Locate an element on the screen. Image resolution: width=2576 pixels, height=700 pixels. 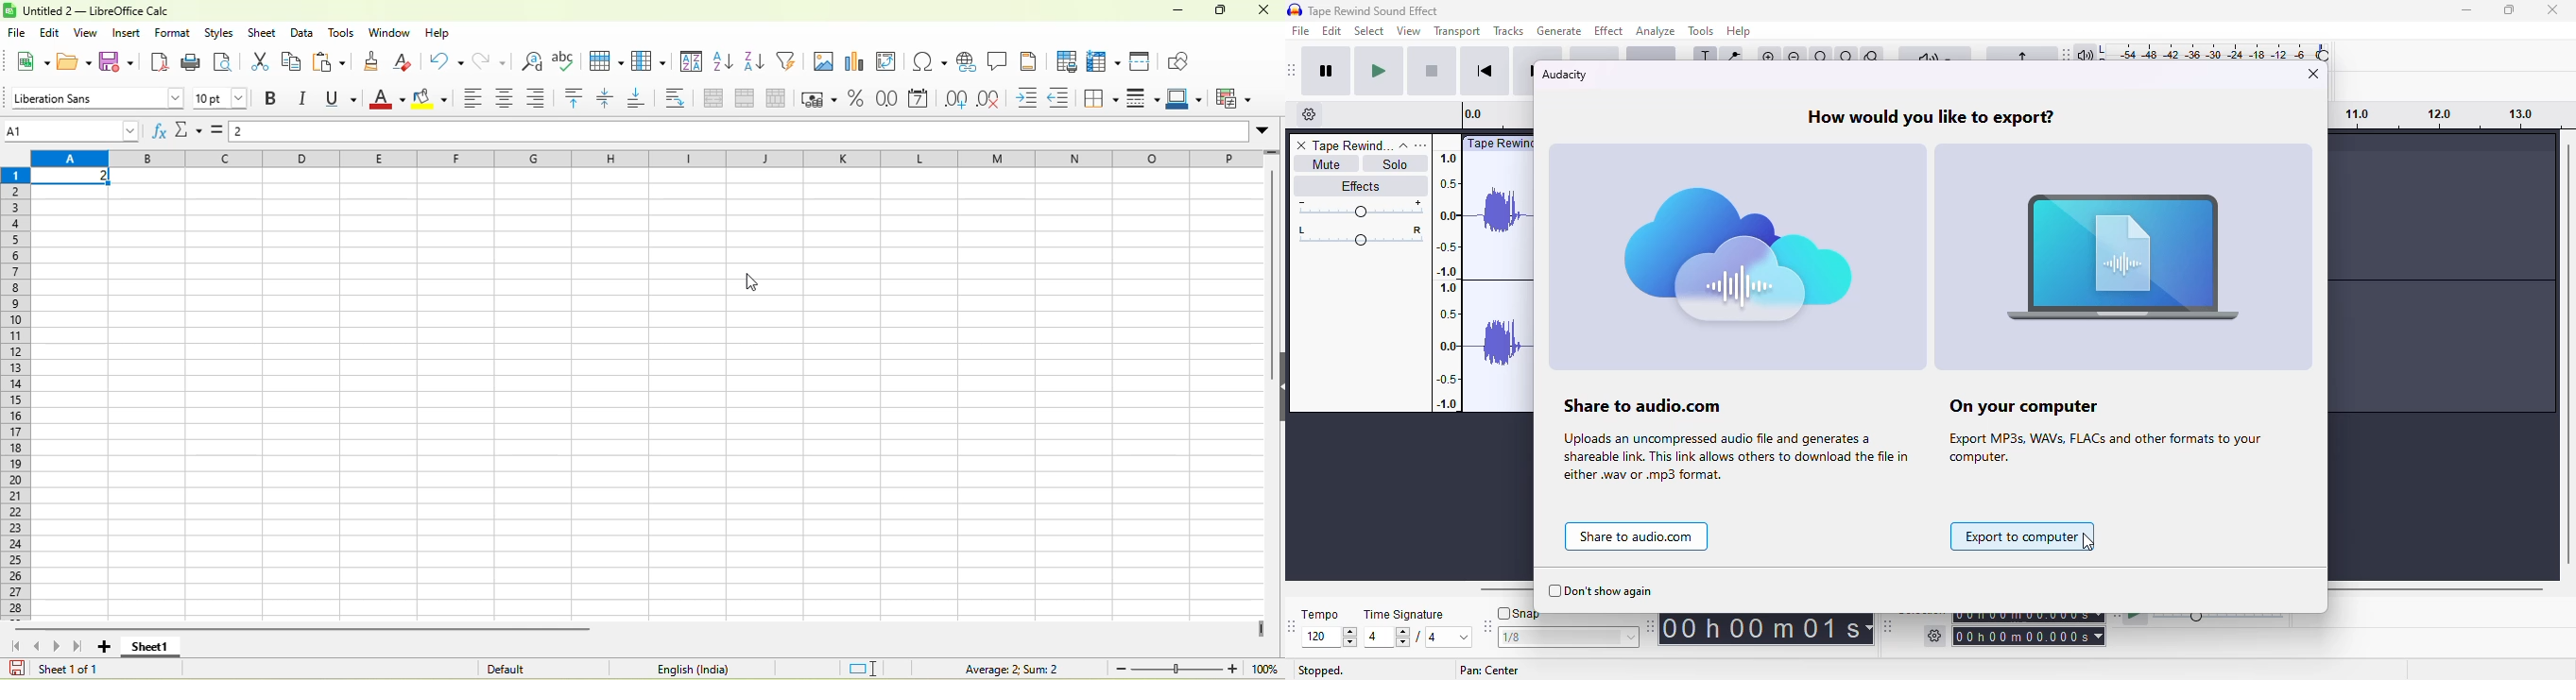
redo is located at coordinates (495, 60).